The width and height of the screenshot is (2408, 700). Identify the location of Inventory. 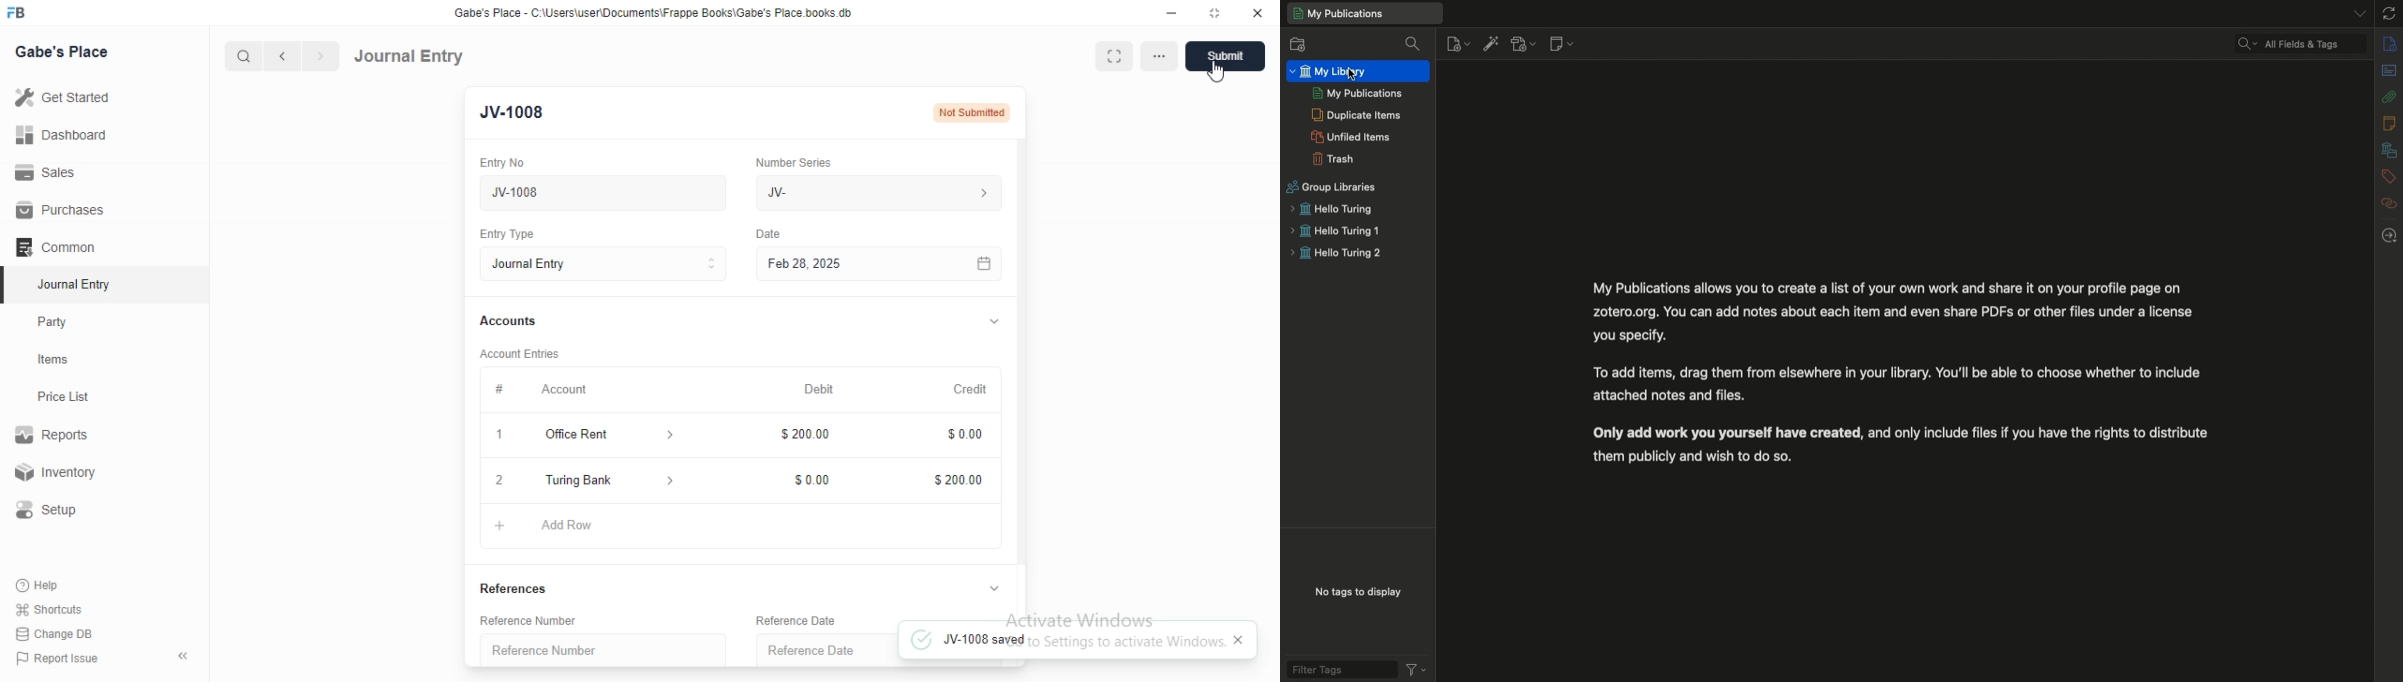
(59, 474).